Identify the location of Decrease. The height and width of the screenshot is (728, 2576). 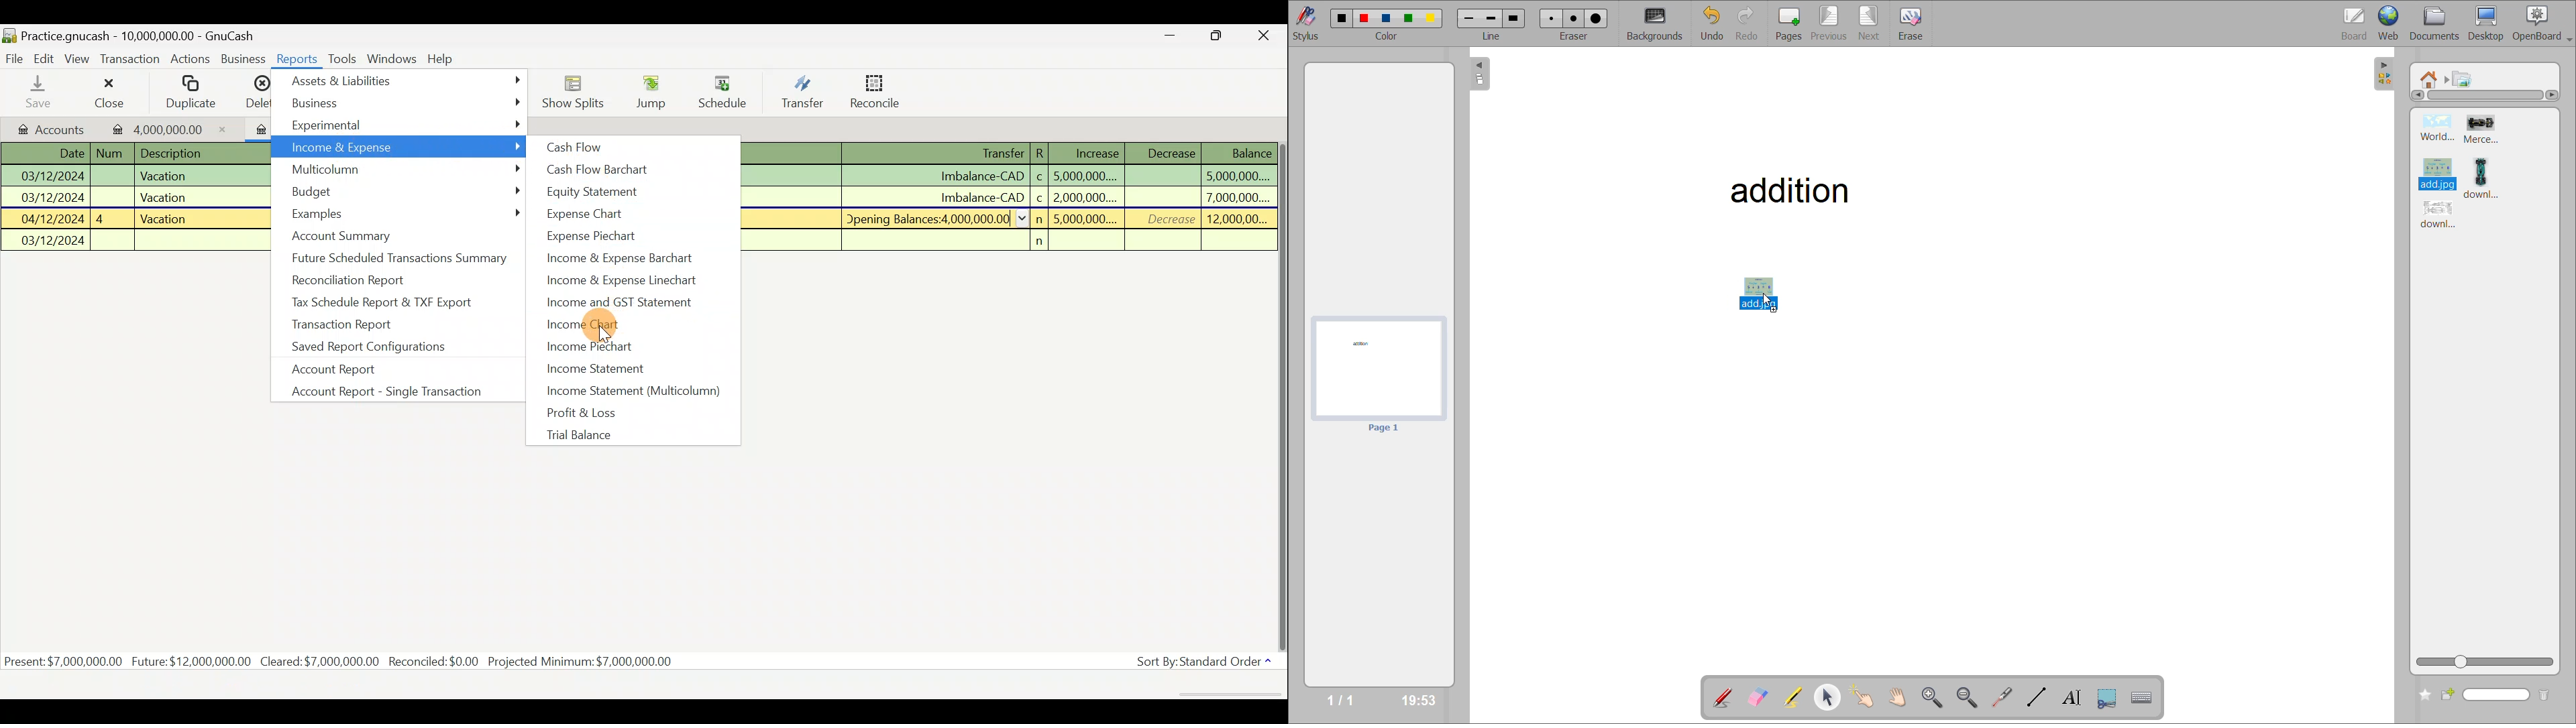
(1171, 152).